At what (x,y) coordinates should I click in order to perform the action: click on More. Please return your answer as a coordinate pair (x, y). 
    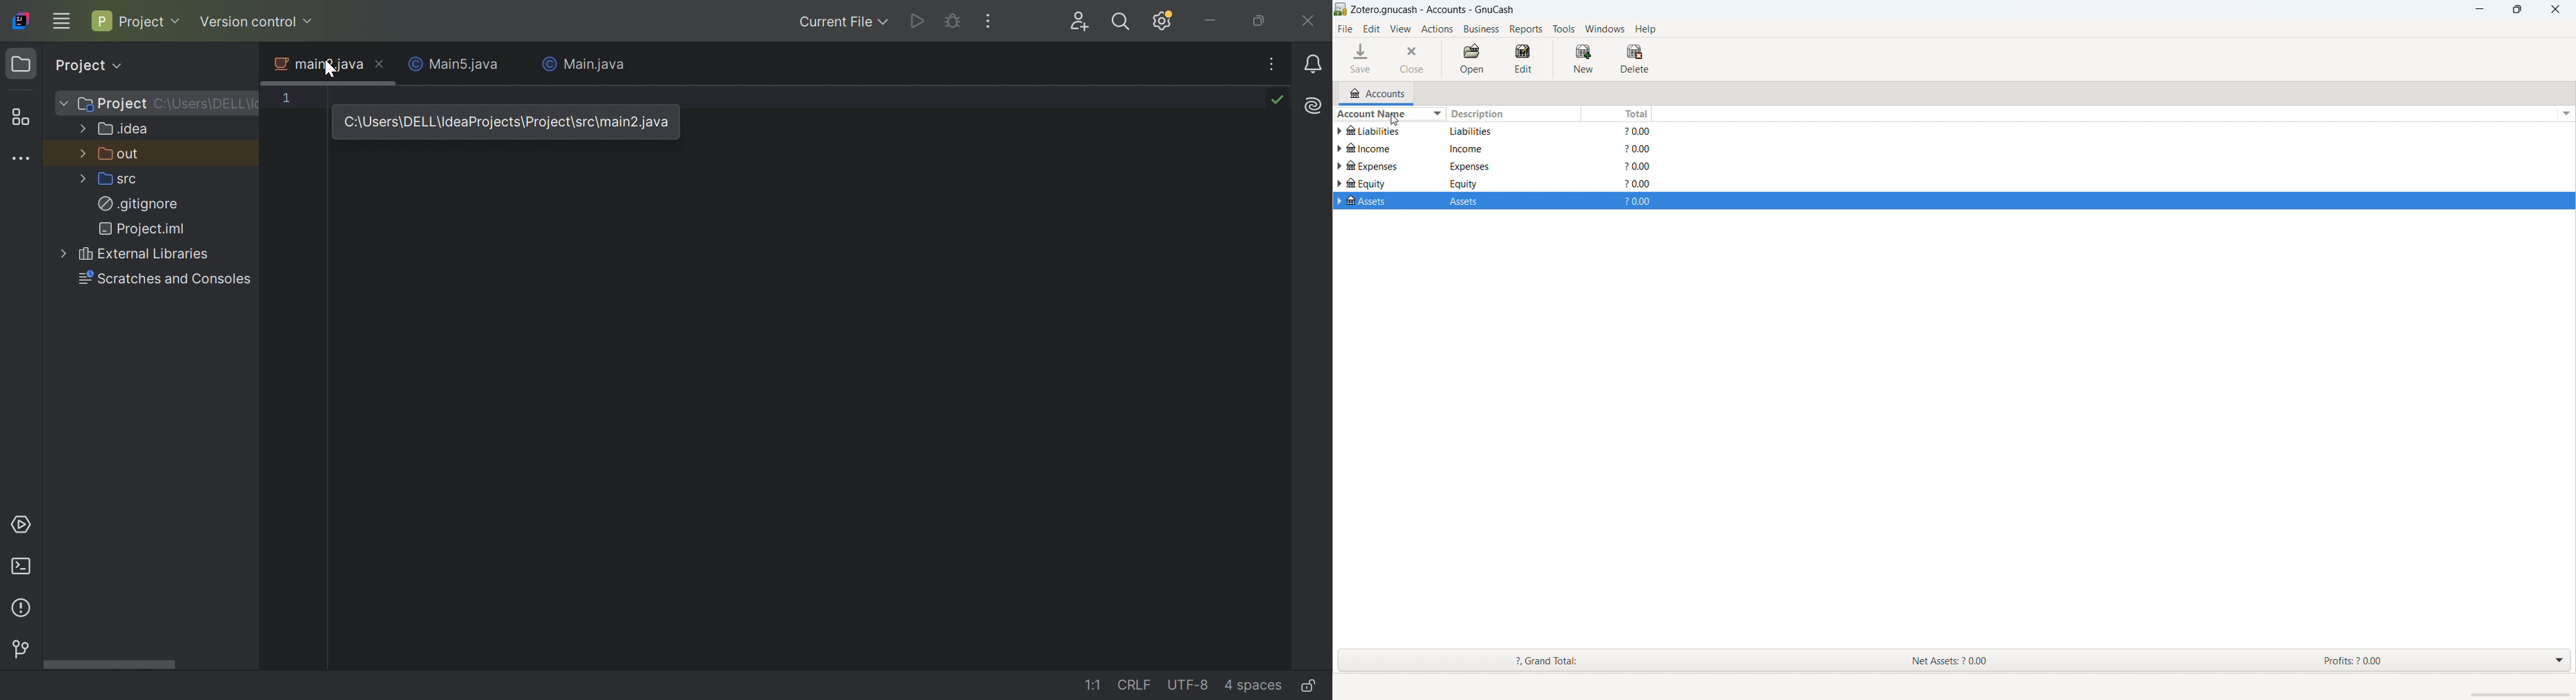
    Looking at the image, I should click on (83, 153).